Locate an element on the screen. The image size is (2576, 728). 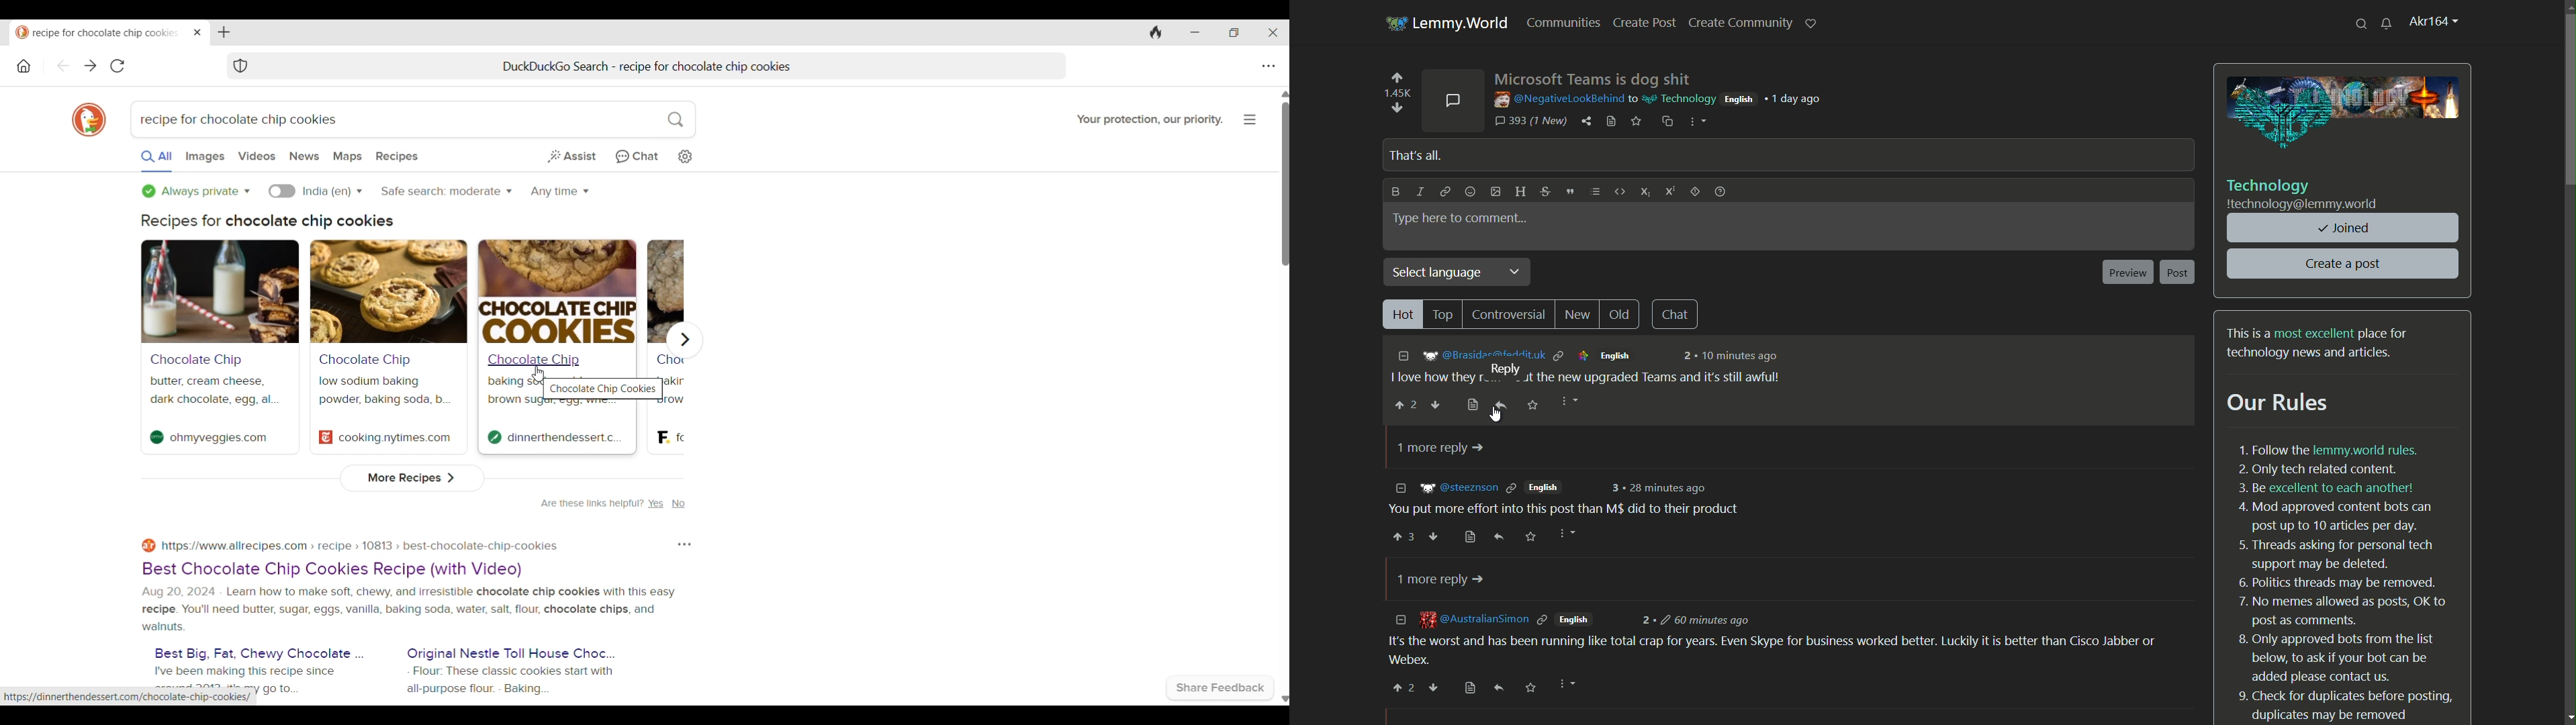
post is located at coordinates (2178, 273).